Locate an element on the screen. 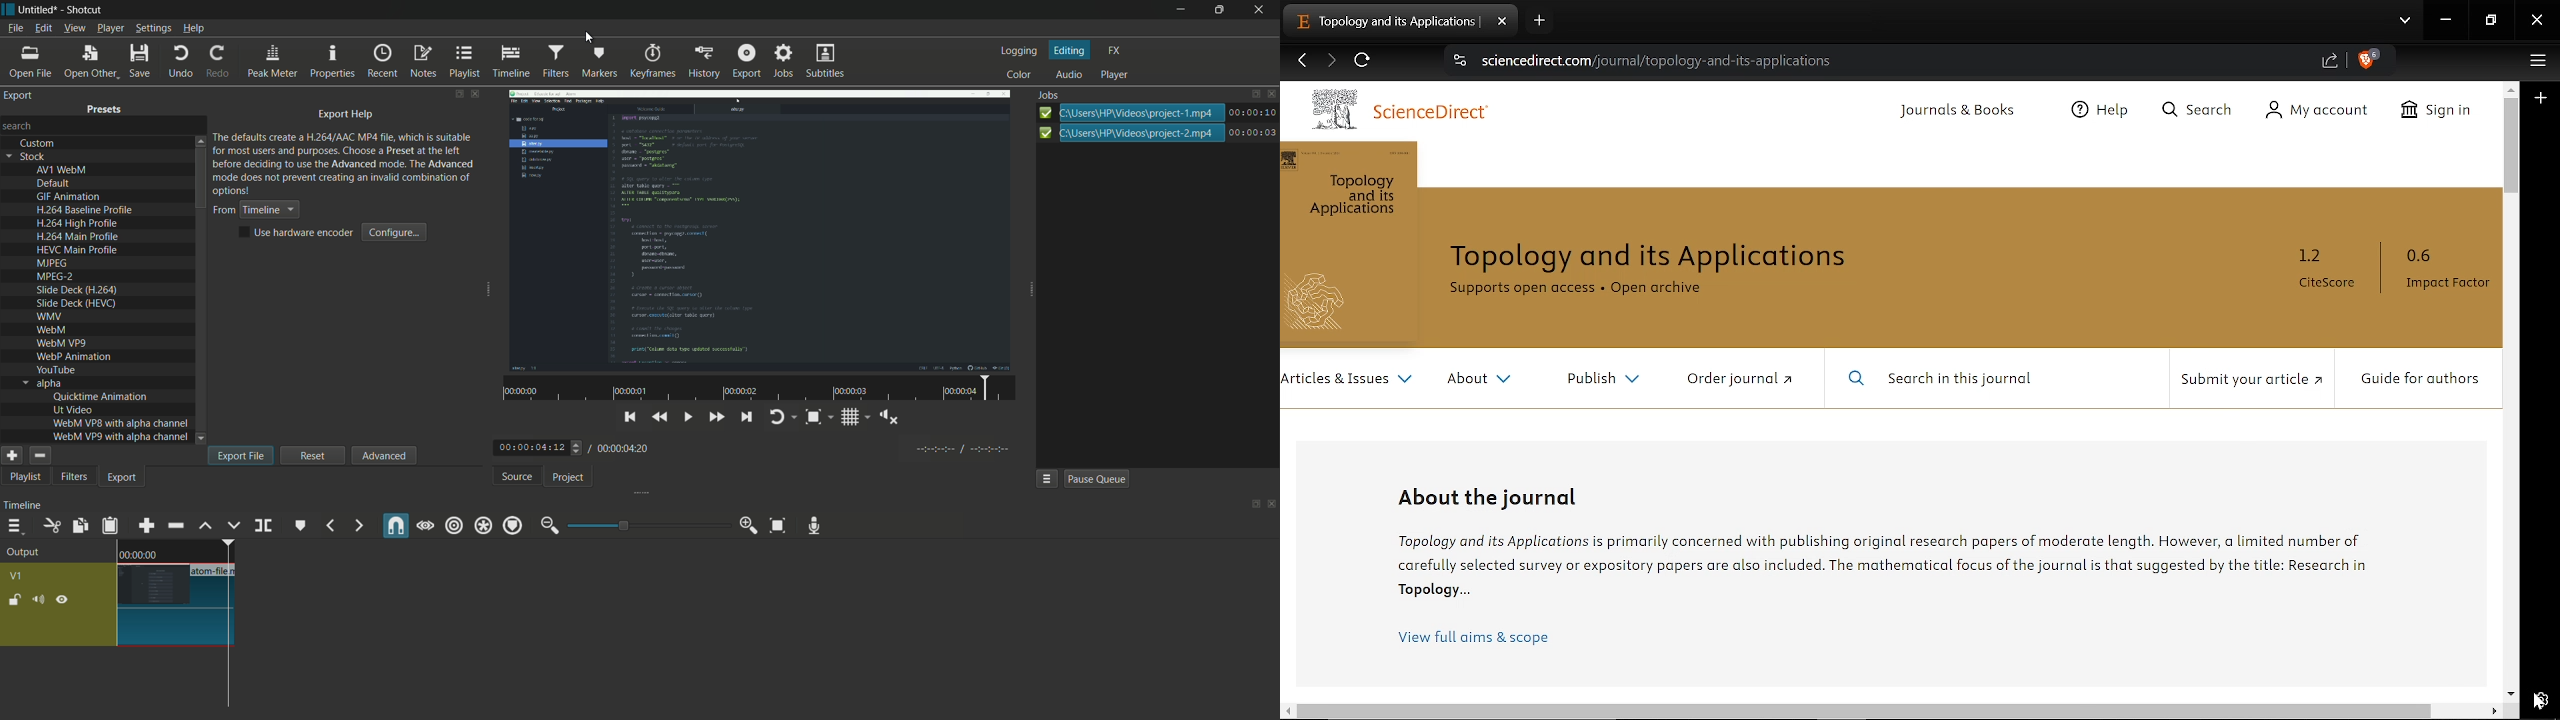  Open Archive is located at coordinates (1658, 289).